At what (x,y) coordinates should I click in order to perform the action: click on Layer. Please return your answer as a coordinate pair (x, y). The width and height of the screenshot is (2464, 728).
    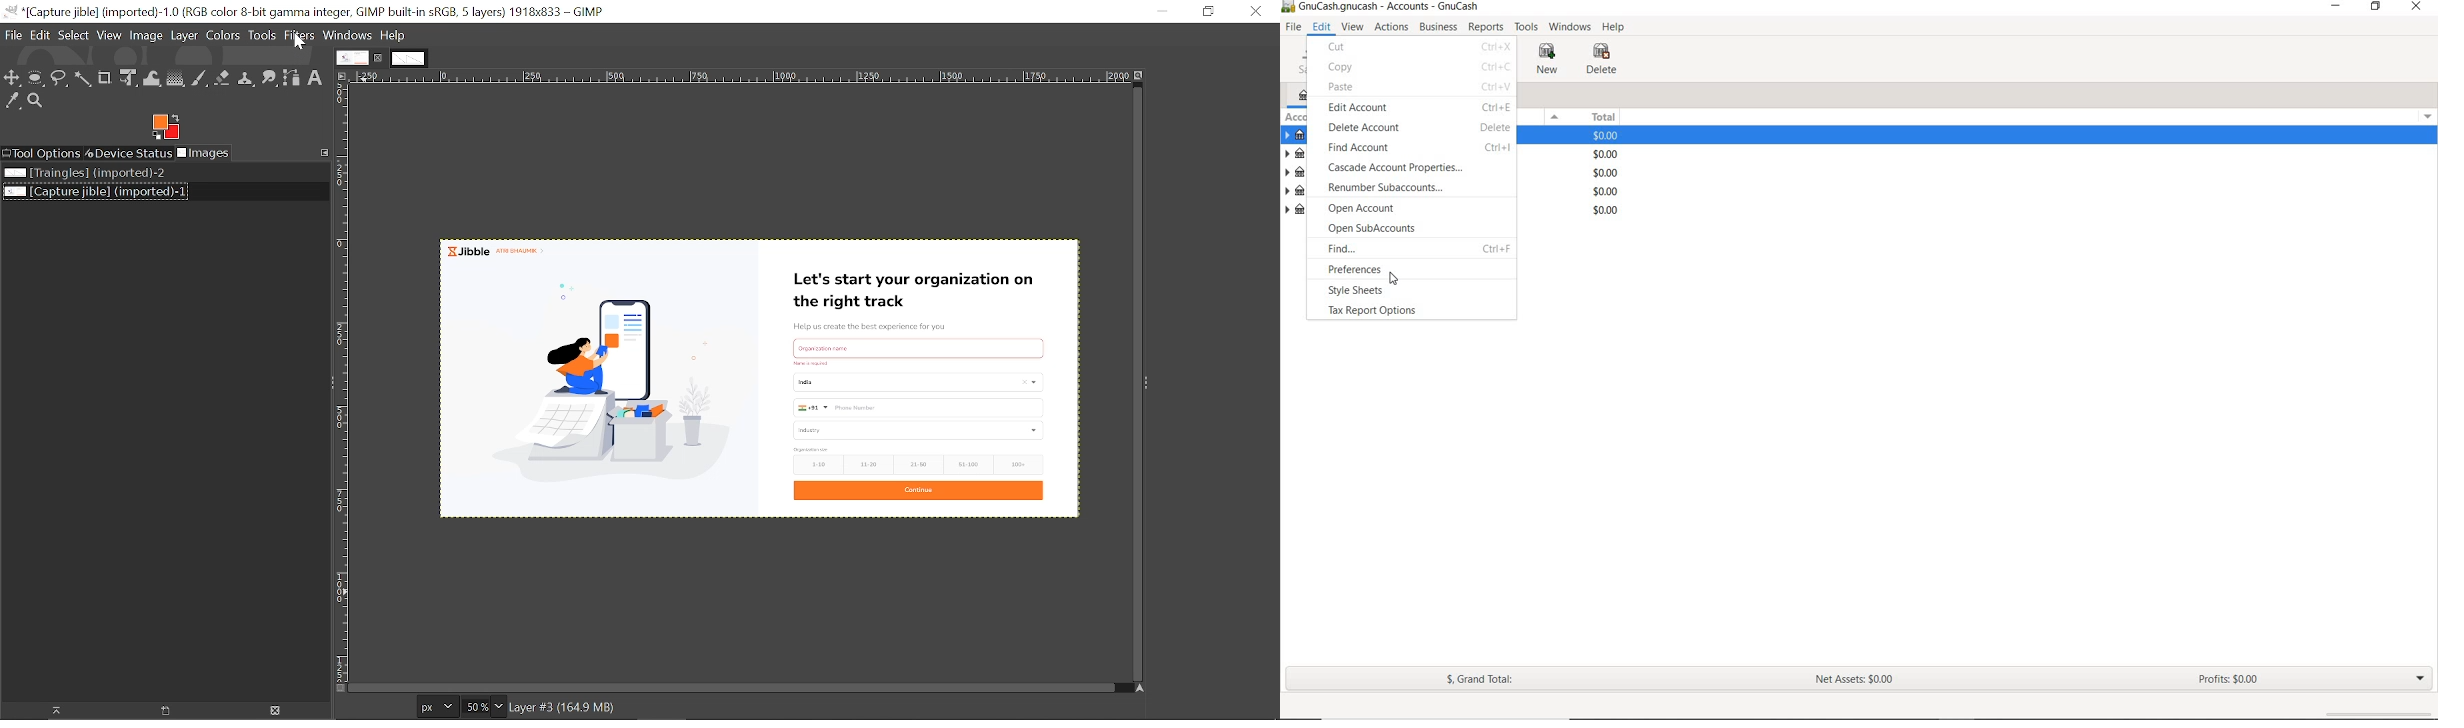
    Looking at the image, I should click on (184, 35).